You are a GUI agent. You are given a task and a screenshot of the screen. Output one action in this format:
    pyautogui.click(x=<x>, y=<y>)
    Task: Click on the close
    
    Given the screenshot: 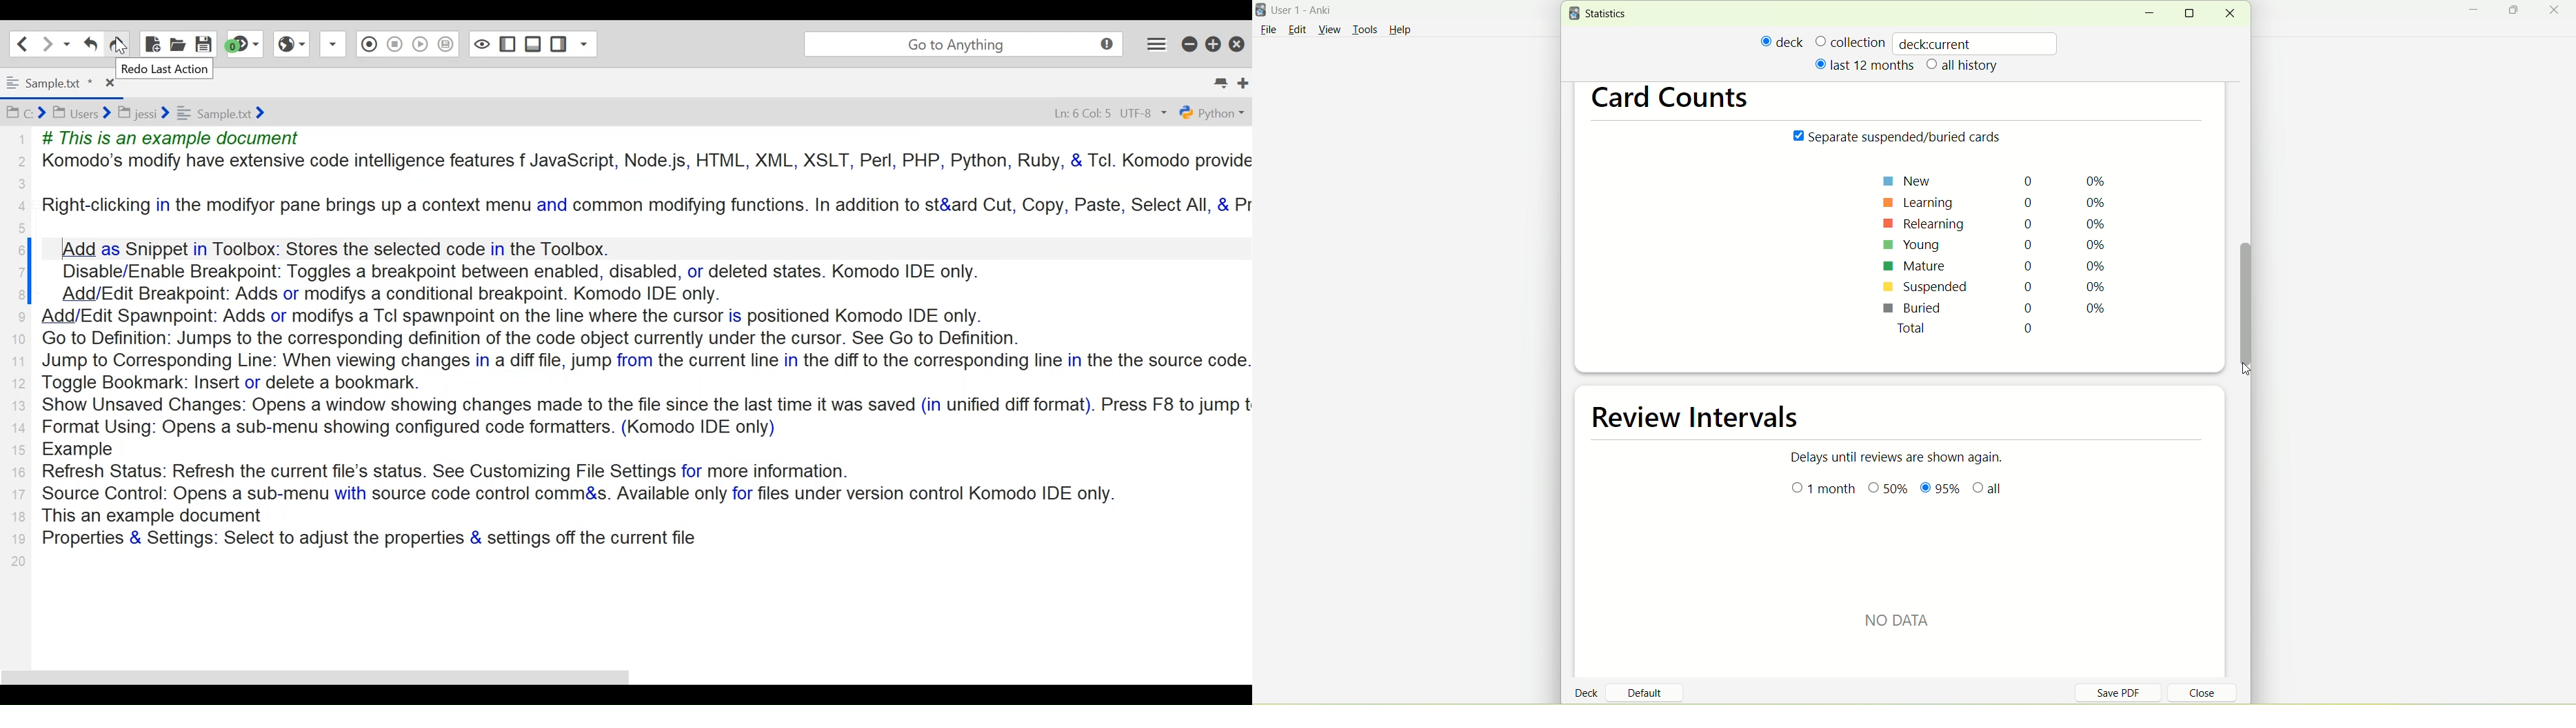 What is the action you would take?
    pyautogui.click(x=2229, y=14)
    